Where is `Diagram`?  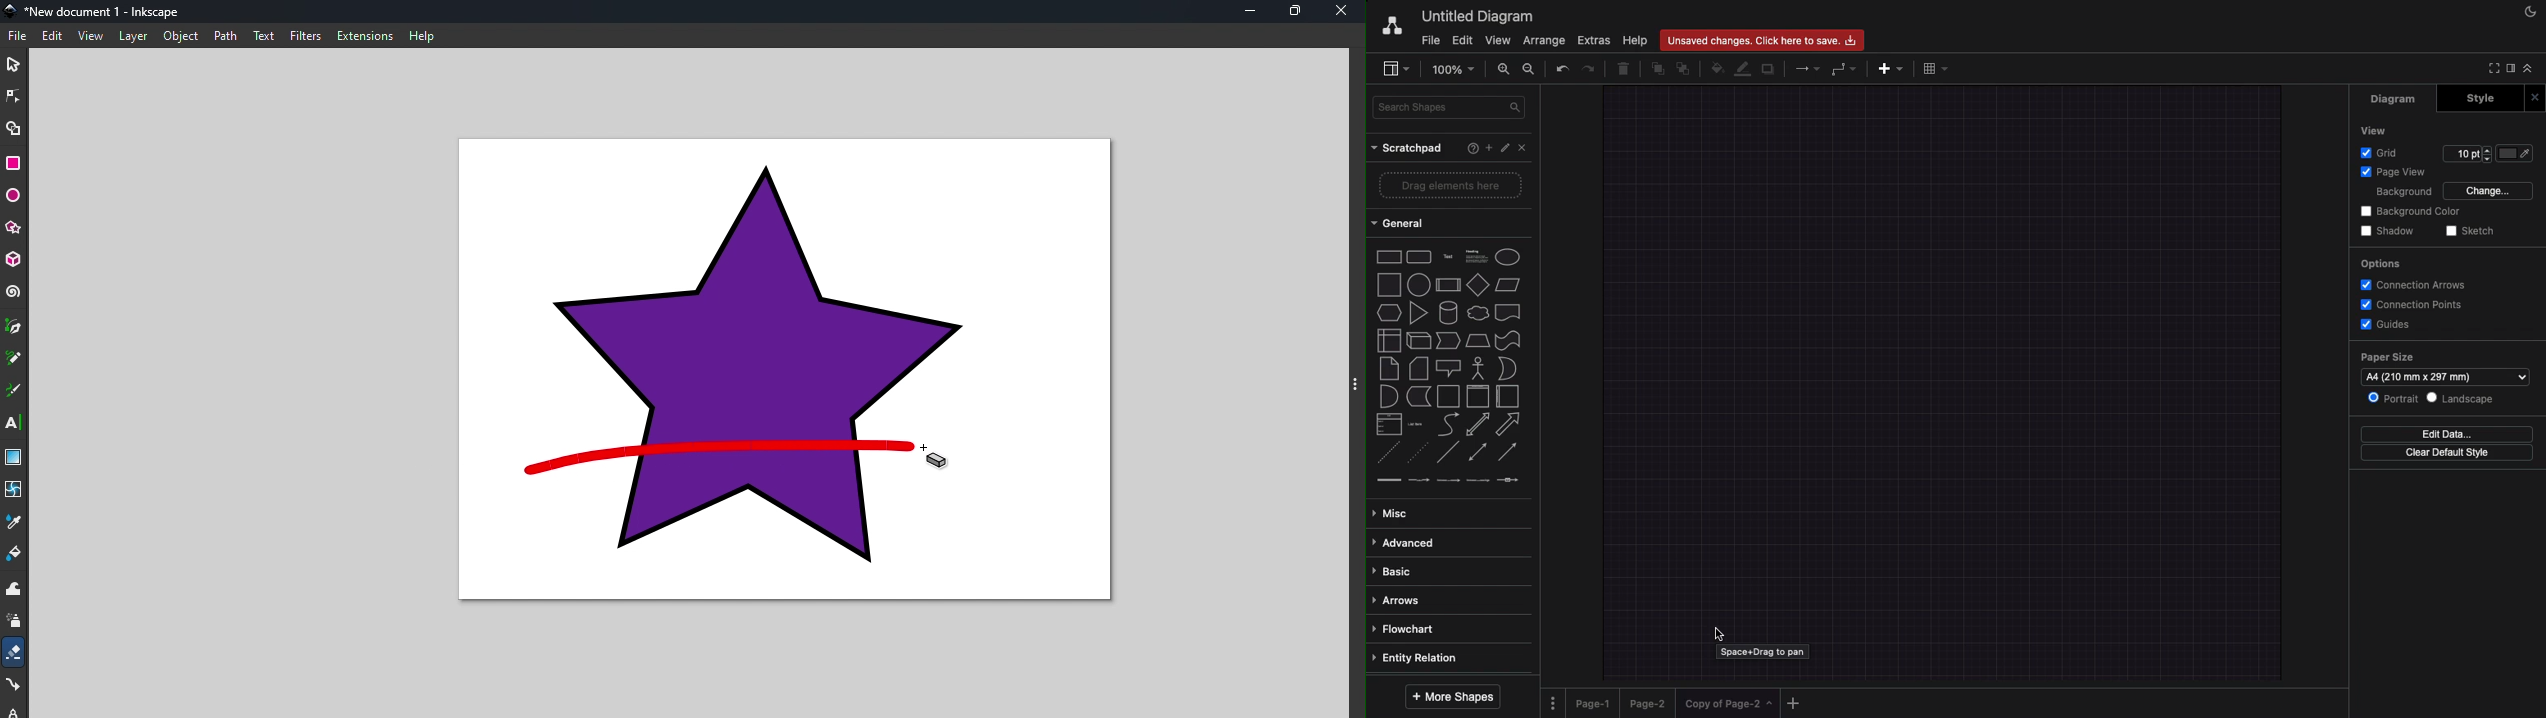
Diagram is located at coordinates (2395, 101).